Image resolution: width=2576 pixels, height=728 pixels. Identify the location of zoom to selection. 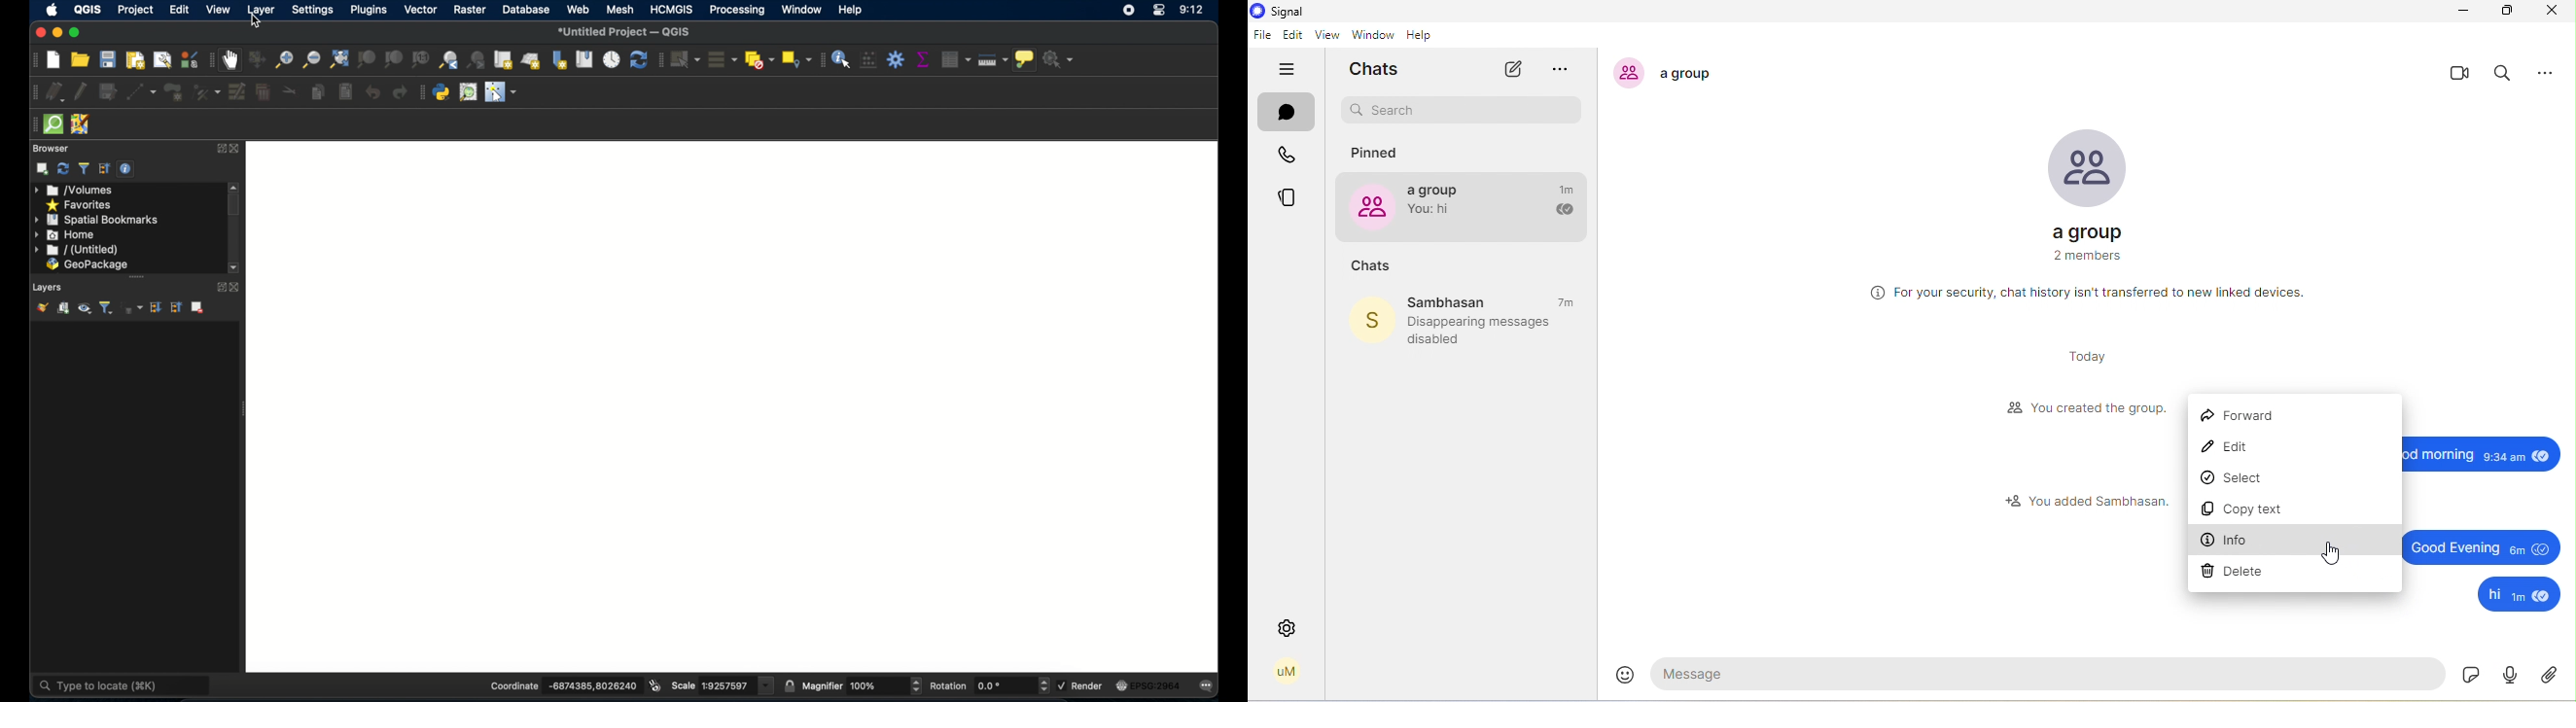
(366, 60).